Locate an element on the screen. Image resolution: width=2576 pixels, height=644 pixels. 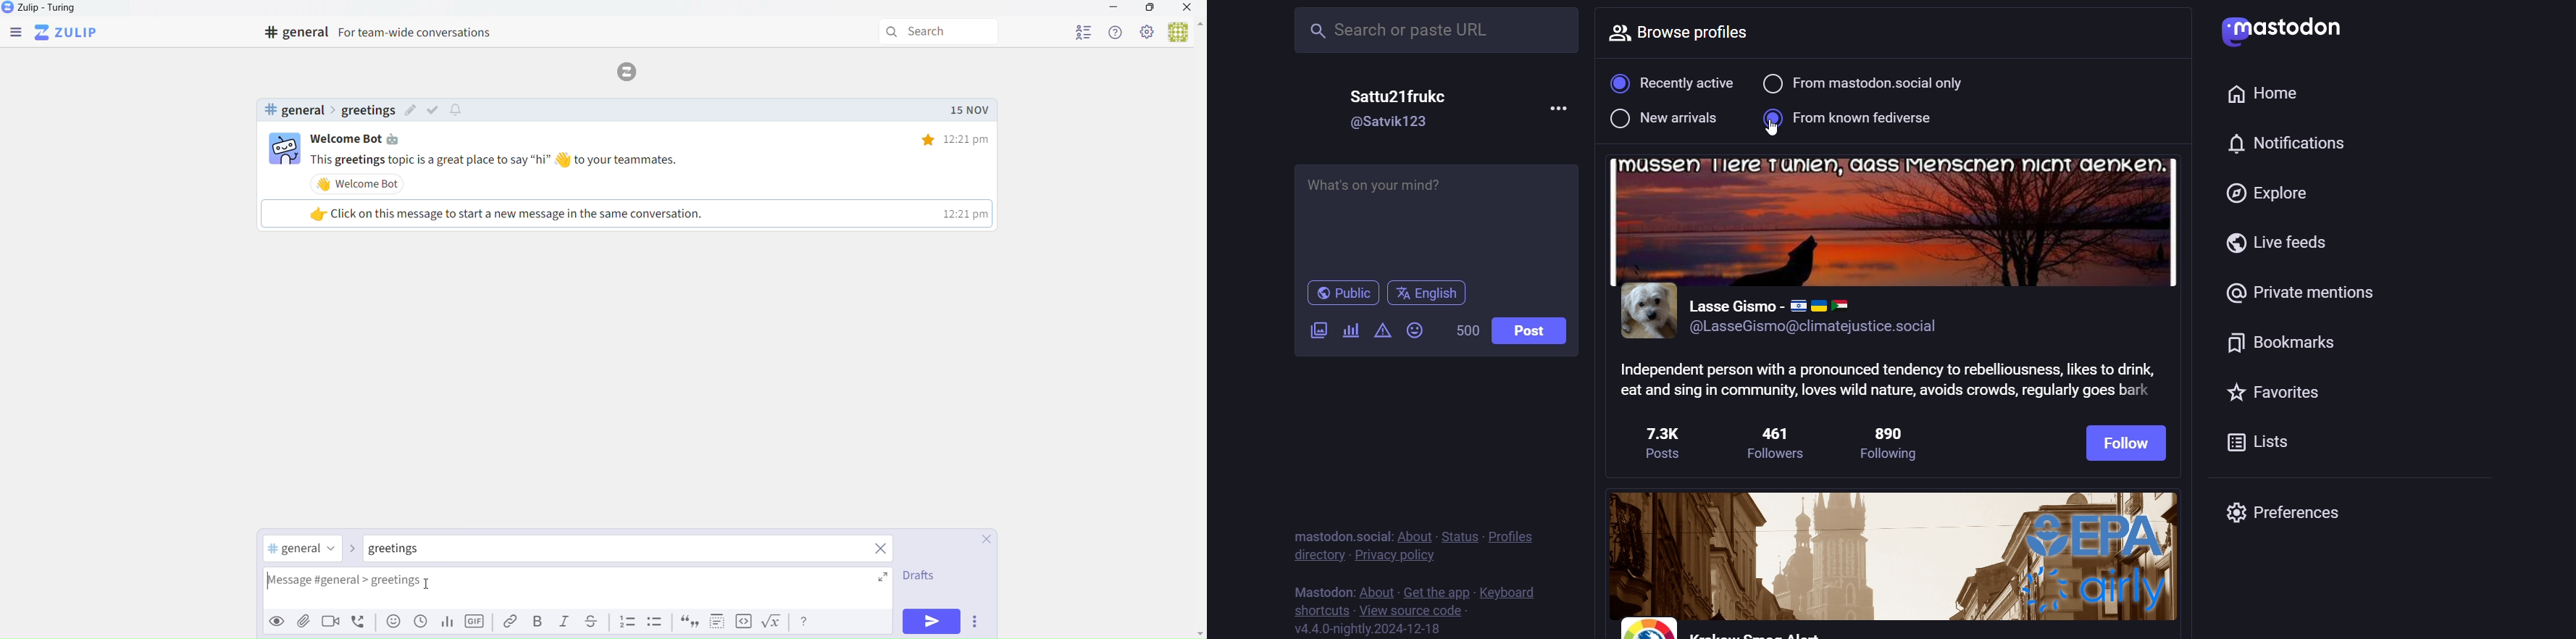
Lasse Gismo  is located at coordinates (1734, 303).